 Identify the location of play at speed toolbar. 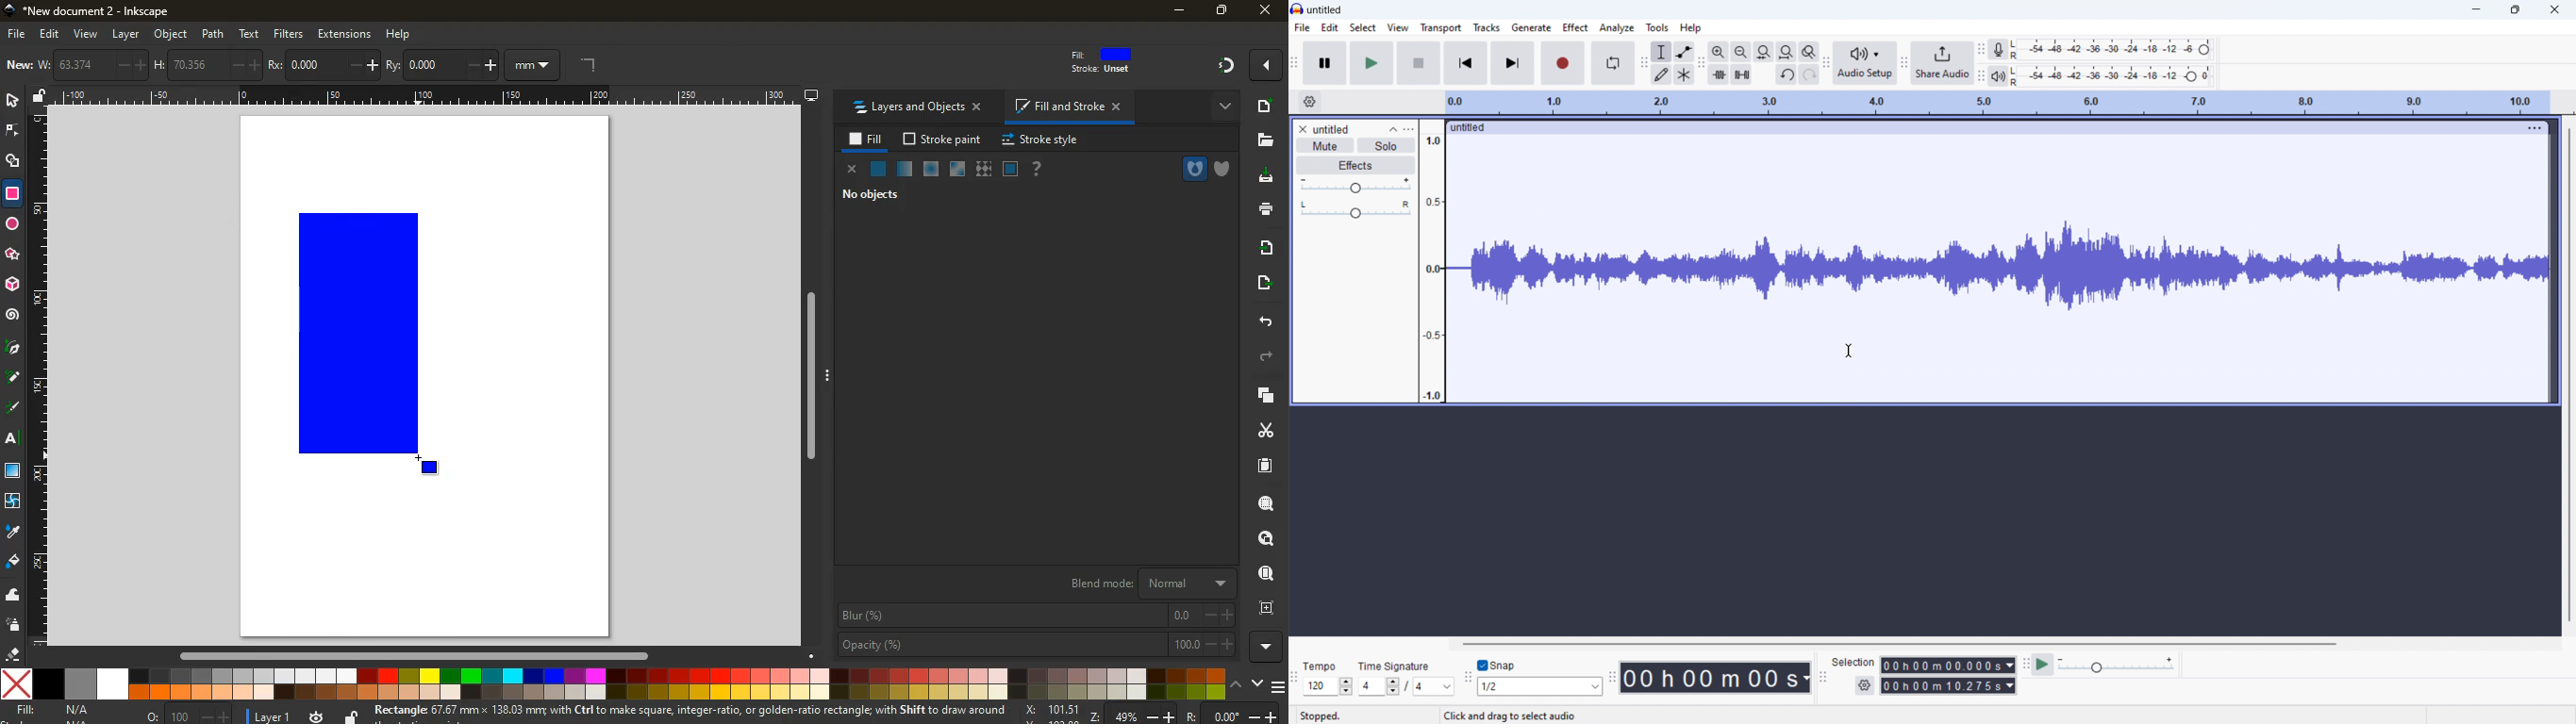
(2026, 664).